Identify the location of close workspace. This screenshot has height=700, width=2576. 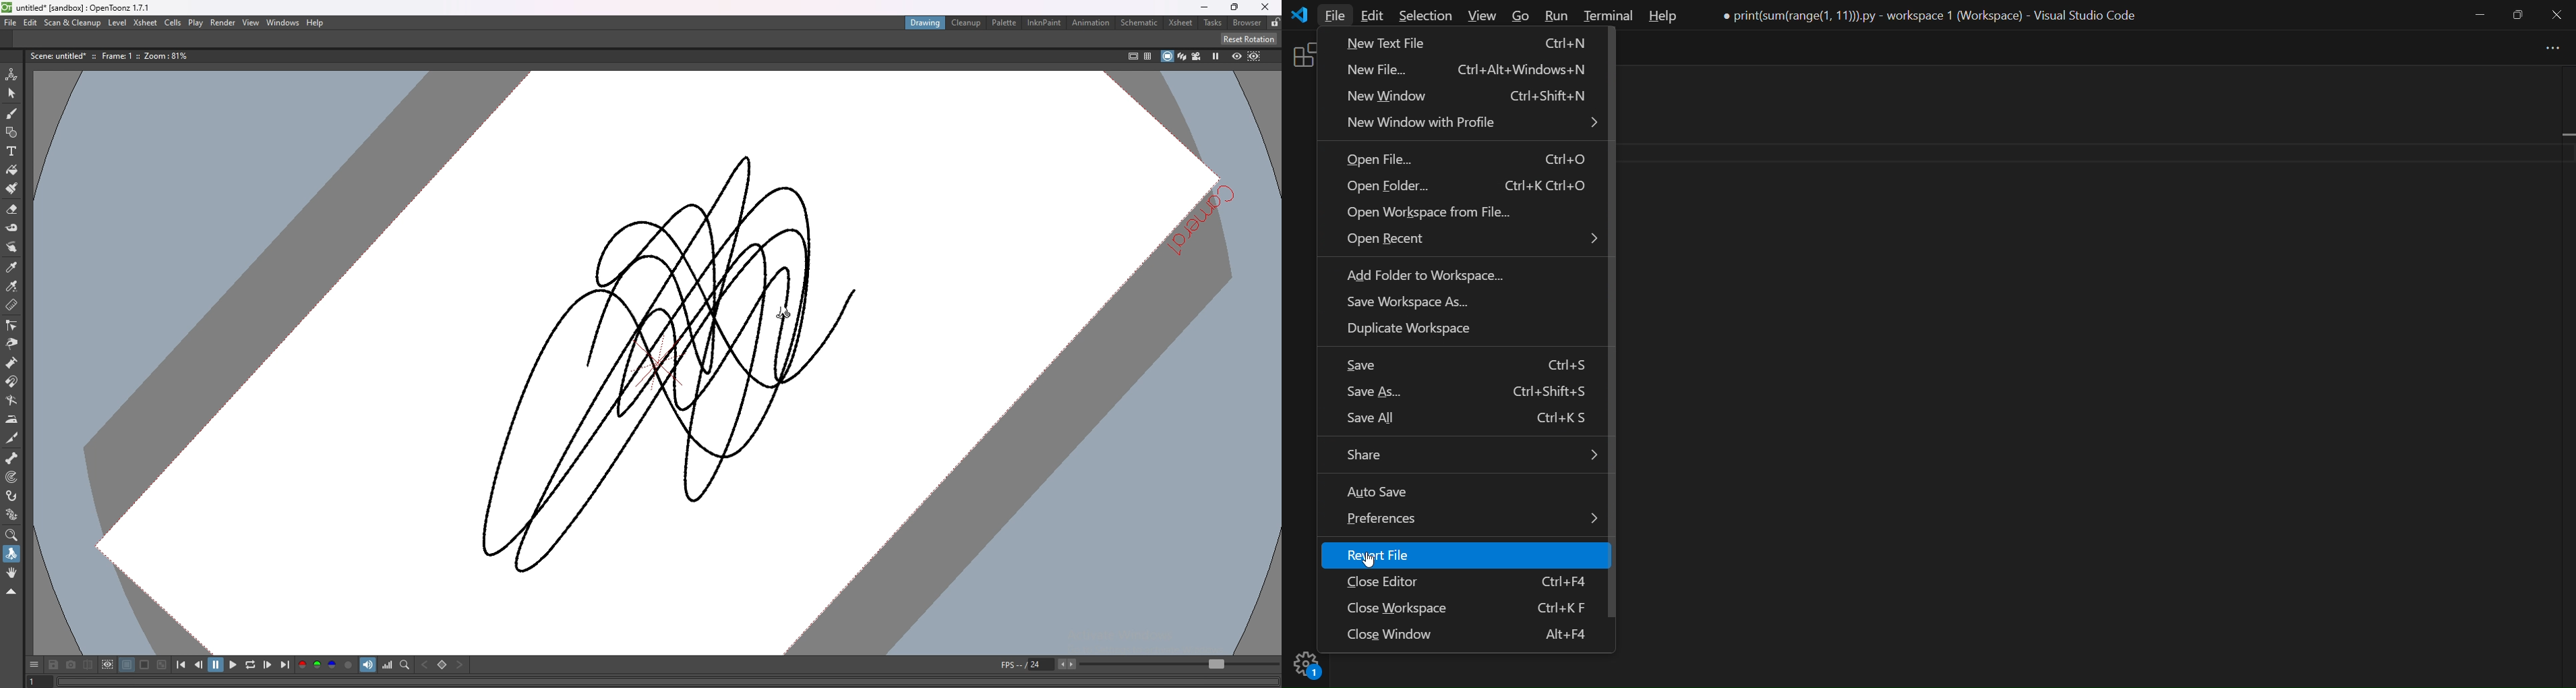
(1468, 608).